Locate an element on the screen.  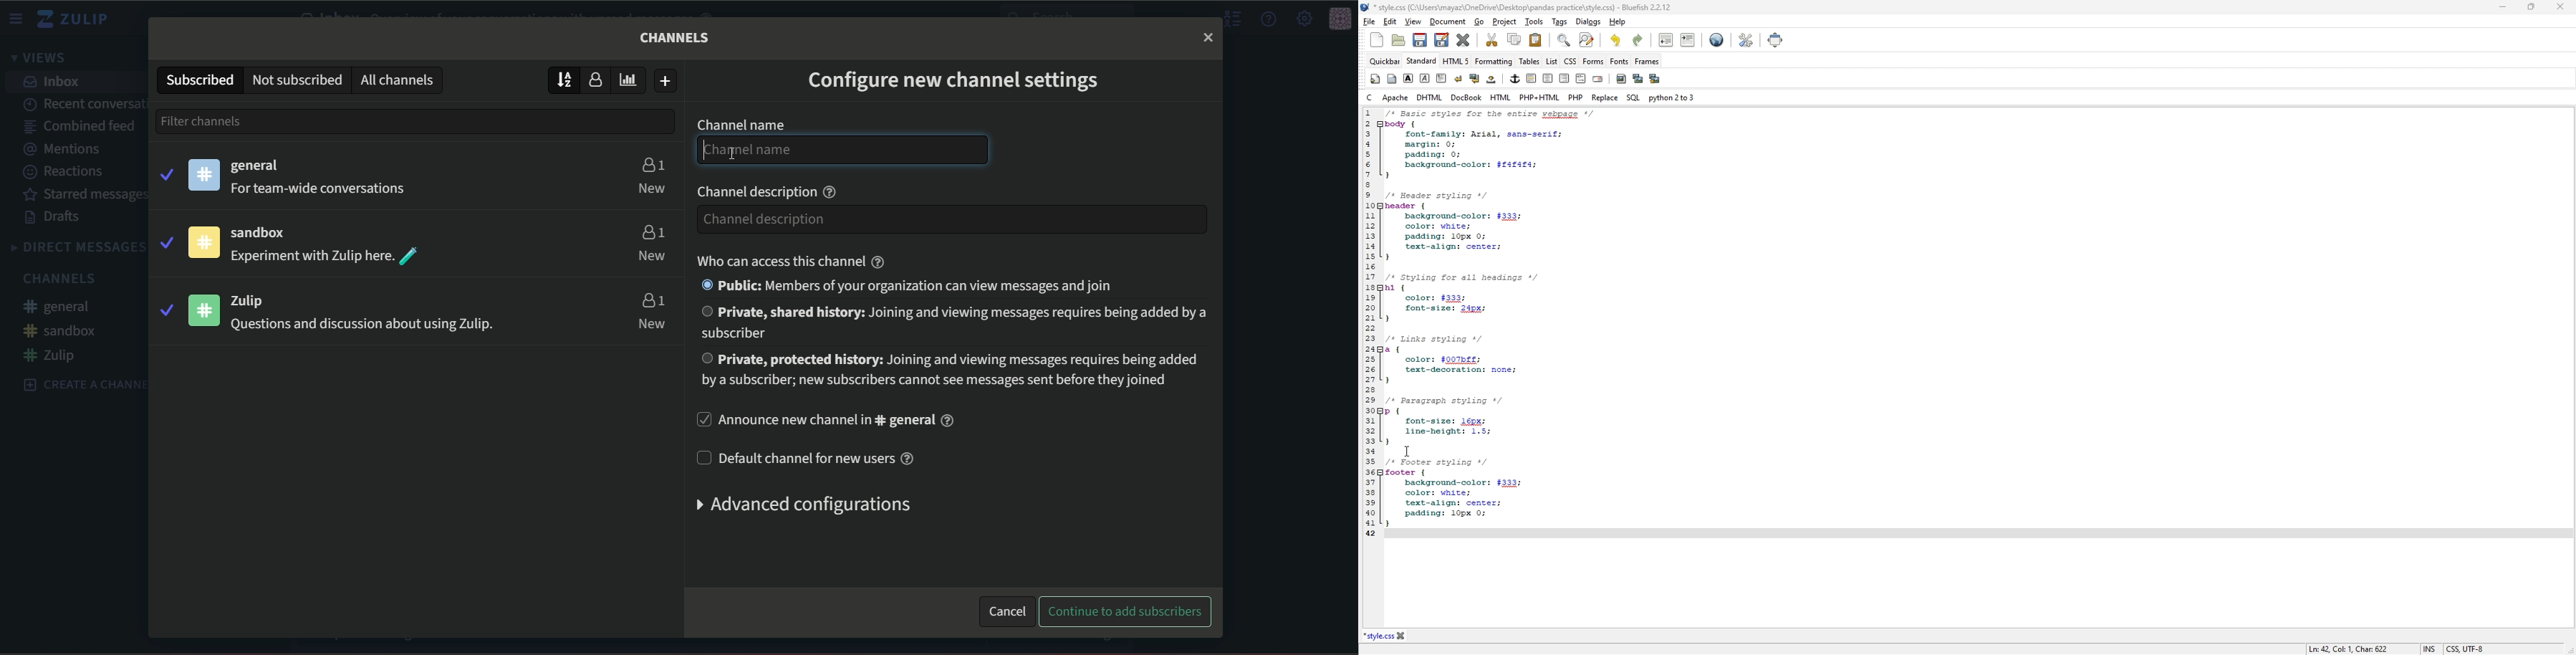
break and clear is located at coordinates (1474, 79).